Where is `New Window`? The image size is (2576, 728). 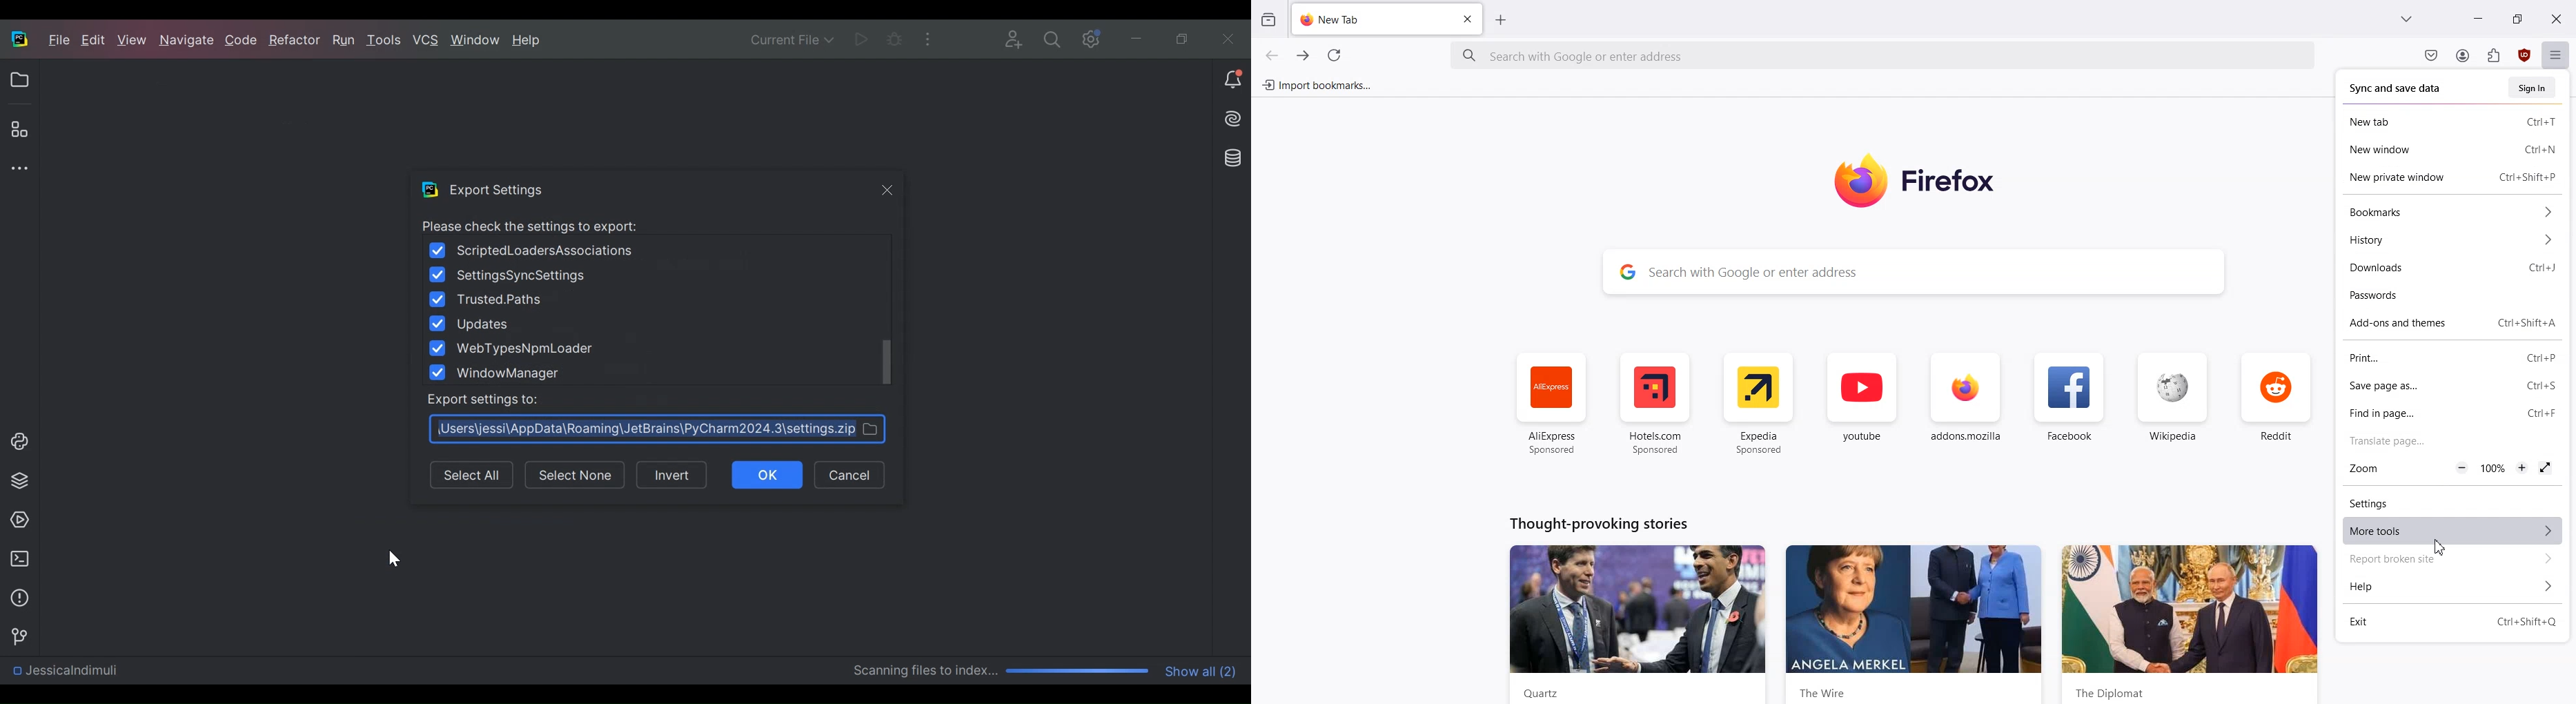 New Window is located at coordinates (2420, 149).